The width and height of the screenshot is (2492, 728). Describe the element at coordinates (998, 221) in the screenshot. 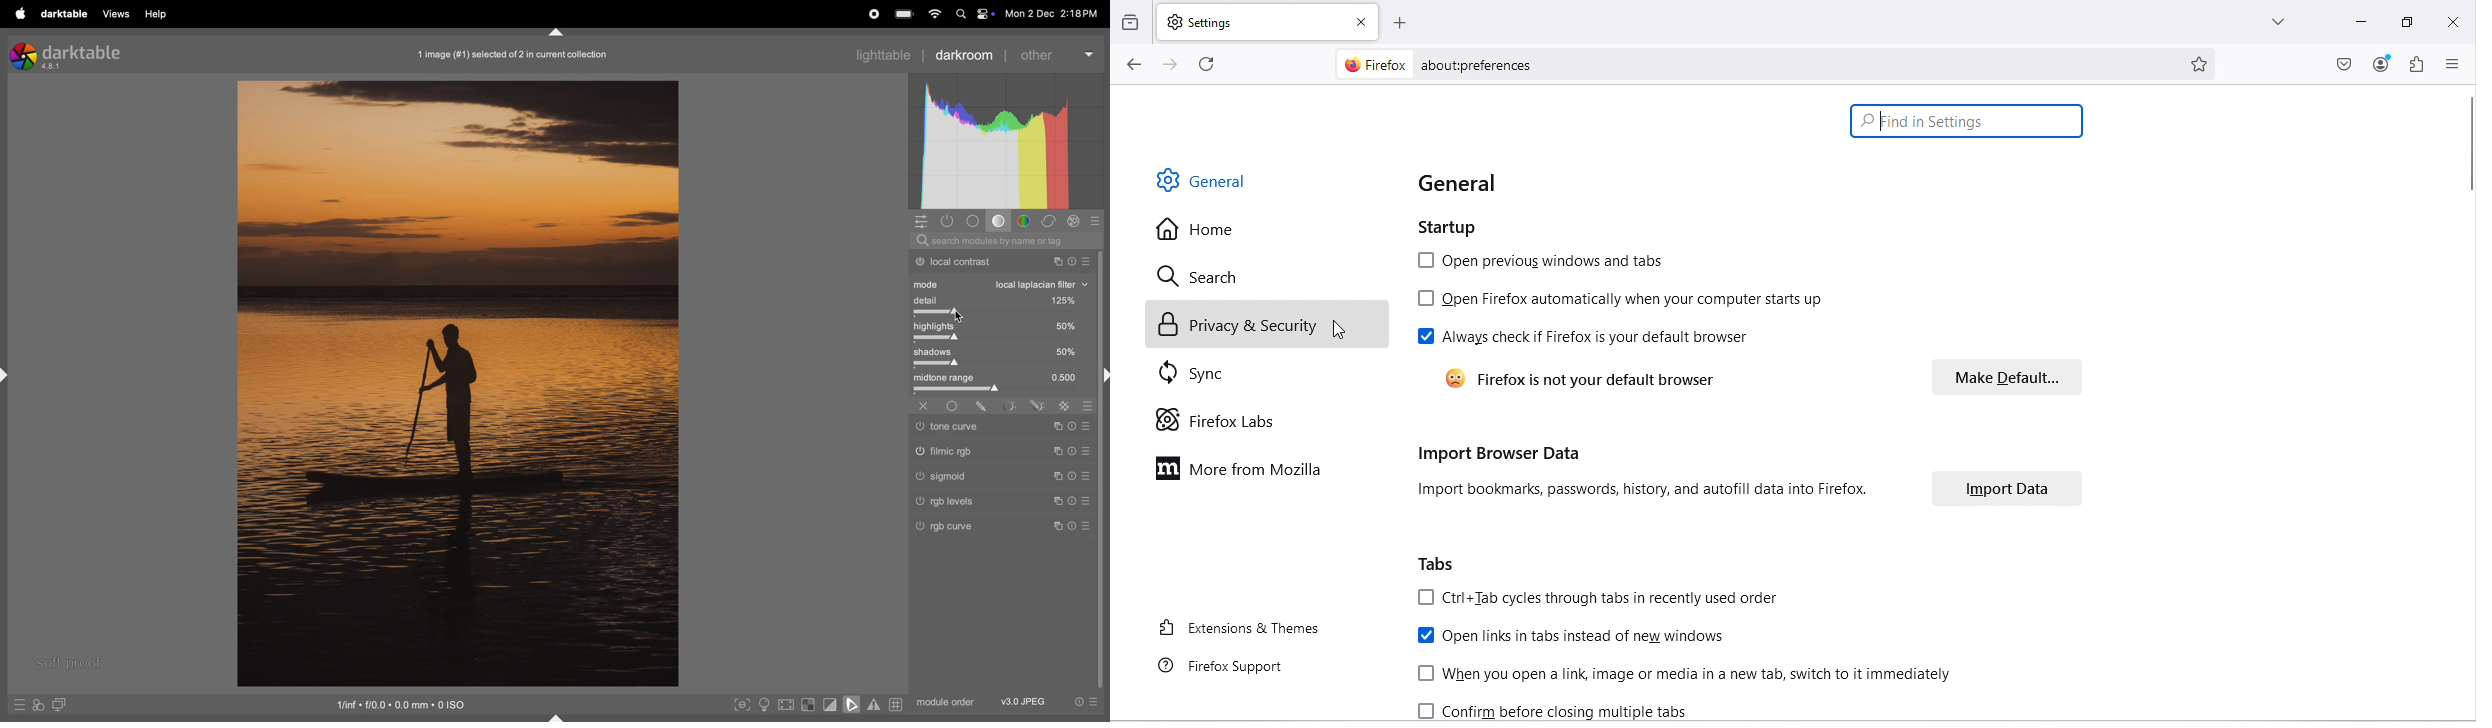

I see `tone` at that location.